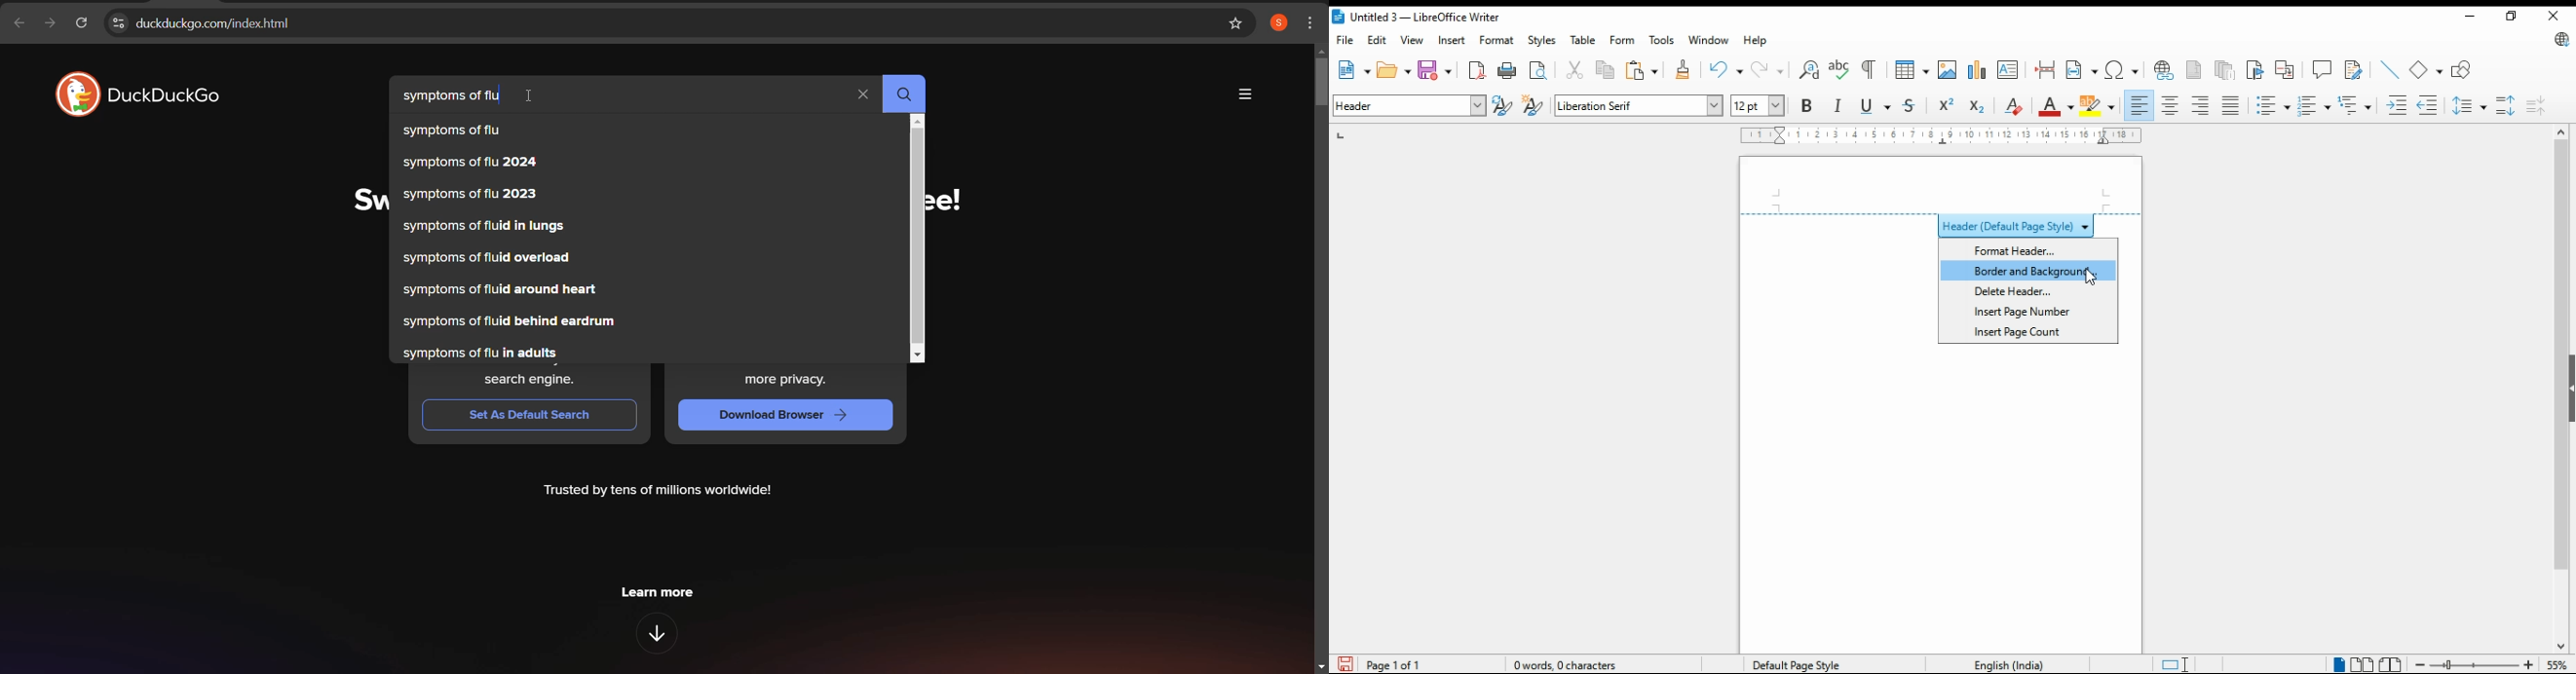 The image size is (2576, 700). Describe the element at coordinates (1946, 104) in the screenshot. I see `superscript` at that location.